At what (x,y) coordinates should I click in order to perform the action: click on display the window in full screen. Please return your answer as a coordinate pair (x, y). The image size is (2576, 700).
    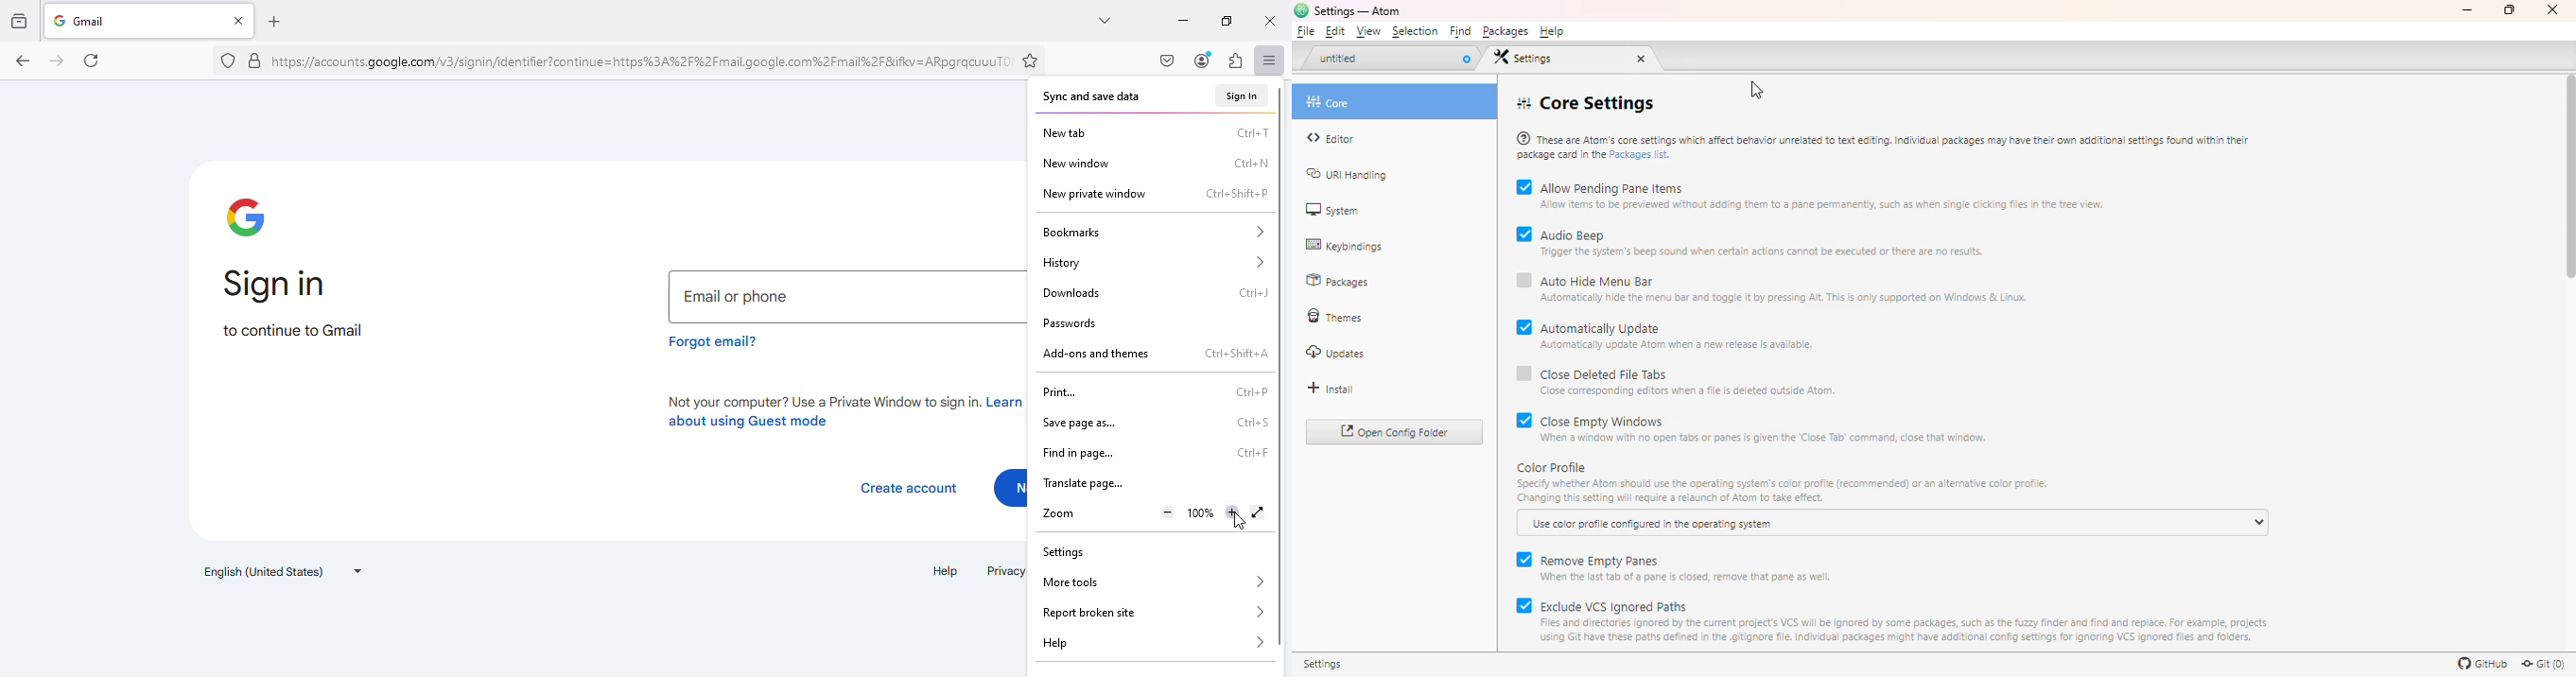
    Looking at the image, I should click on (1257, 512).